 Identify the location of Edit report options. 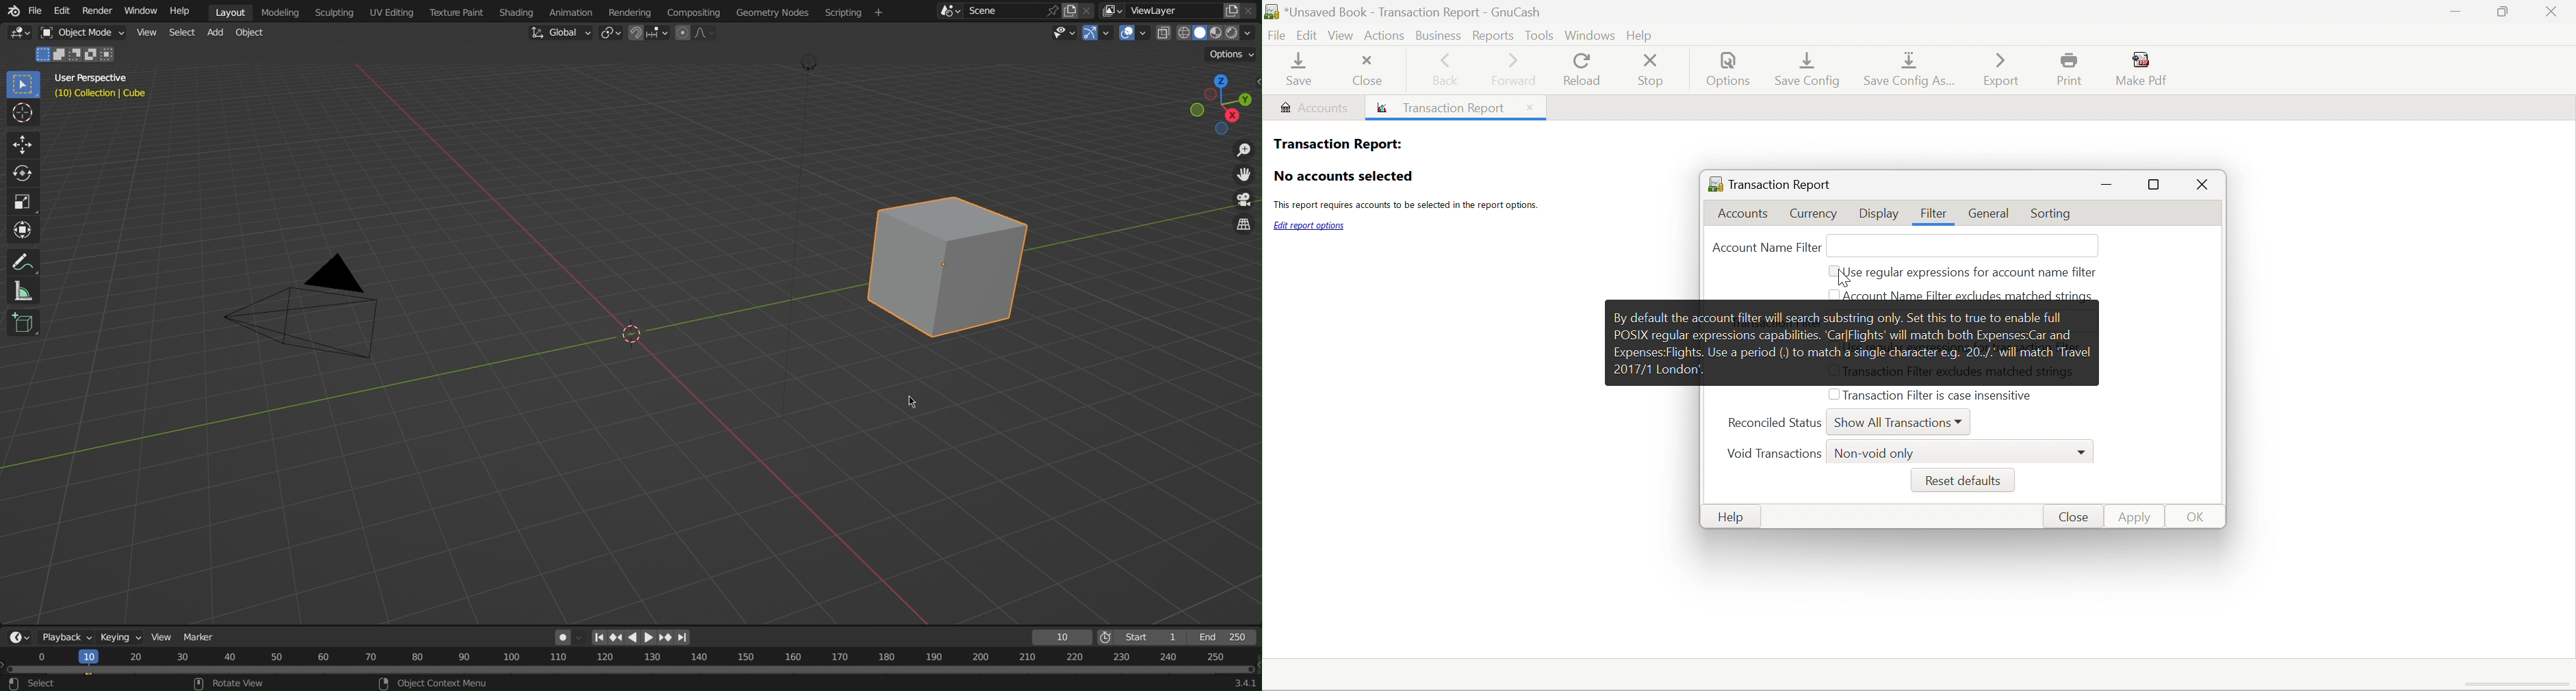
(1310, 226).